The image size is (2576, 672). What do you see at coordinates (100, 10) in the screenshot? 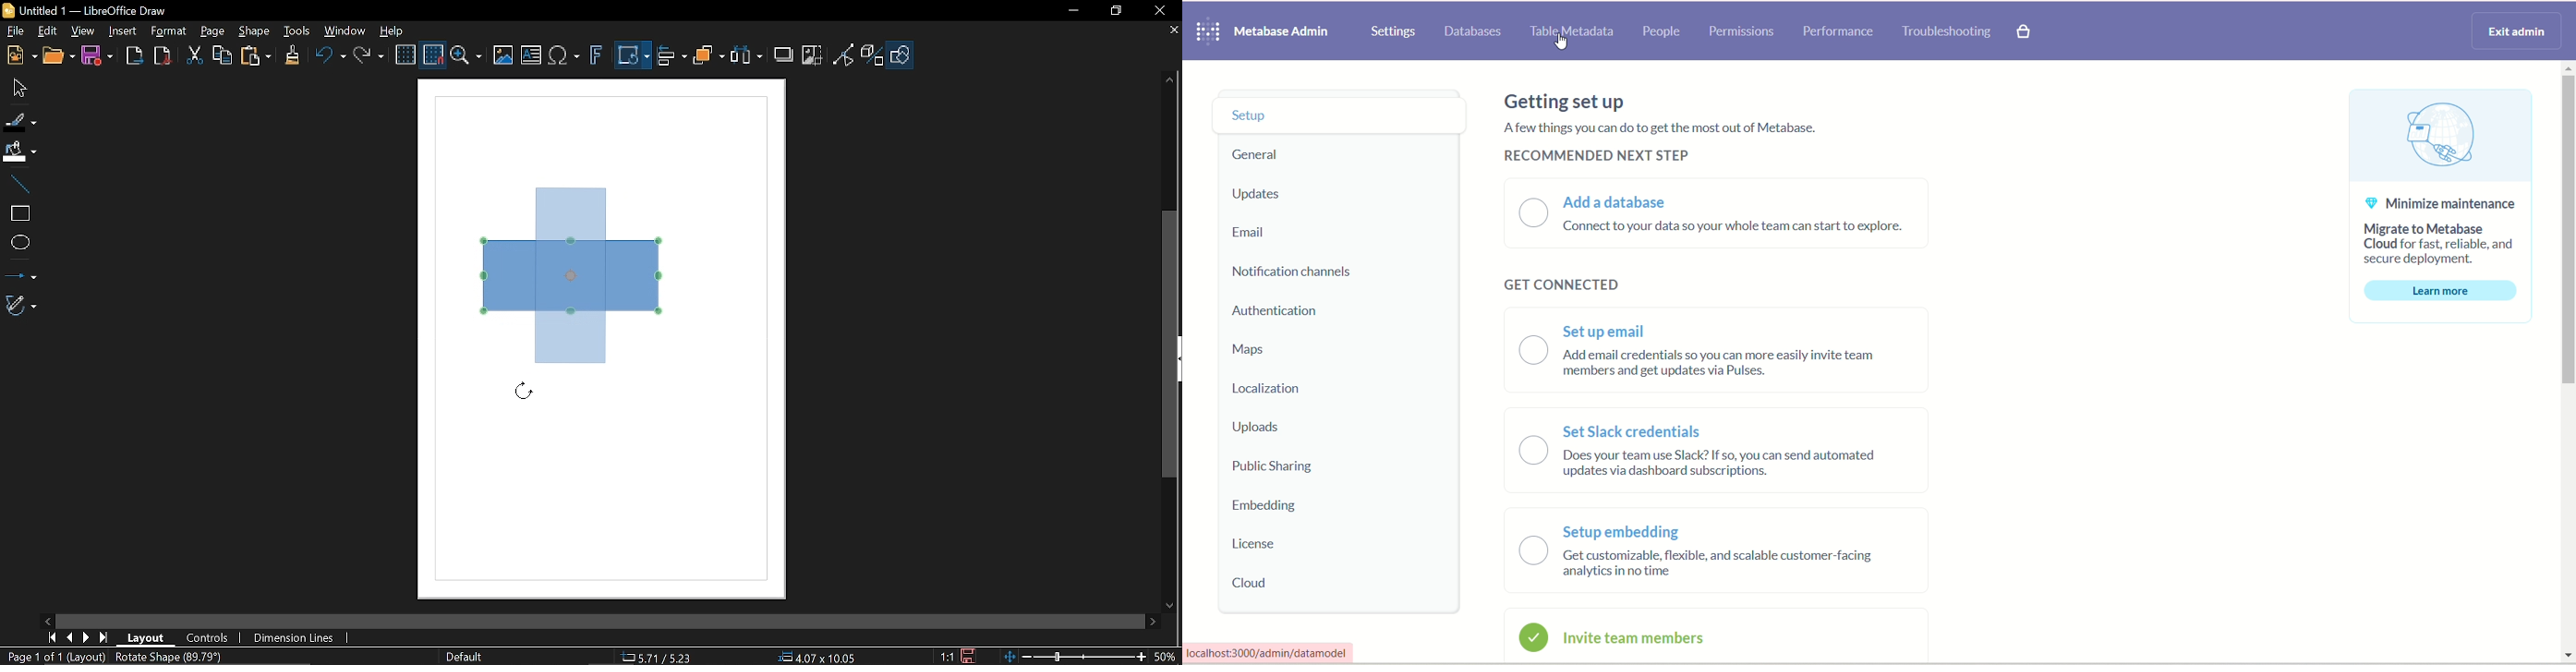
I see `Untitled 1 — LibreOffice Draw` at bounding box center [100, 10].